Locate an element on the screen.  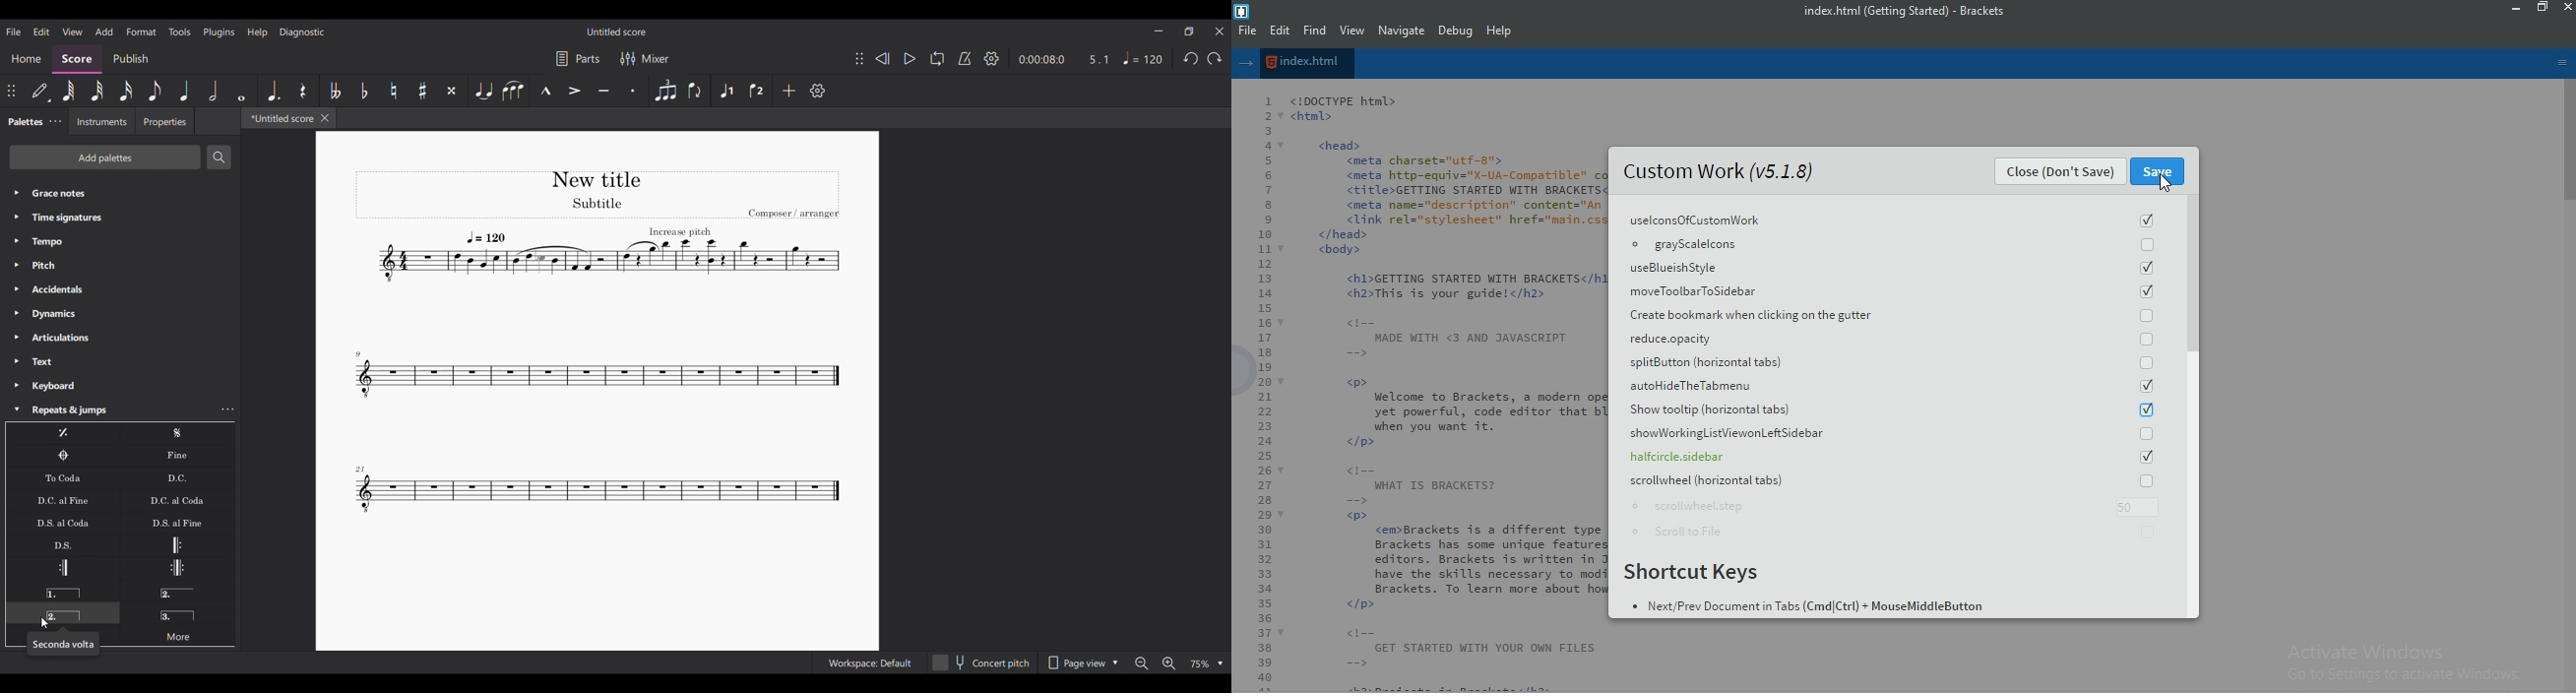
Text is located at coordinates (121, 362).